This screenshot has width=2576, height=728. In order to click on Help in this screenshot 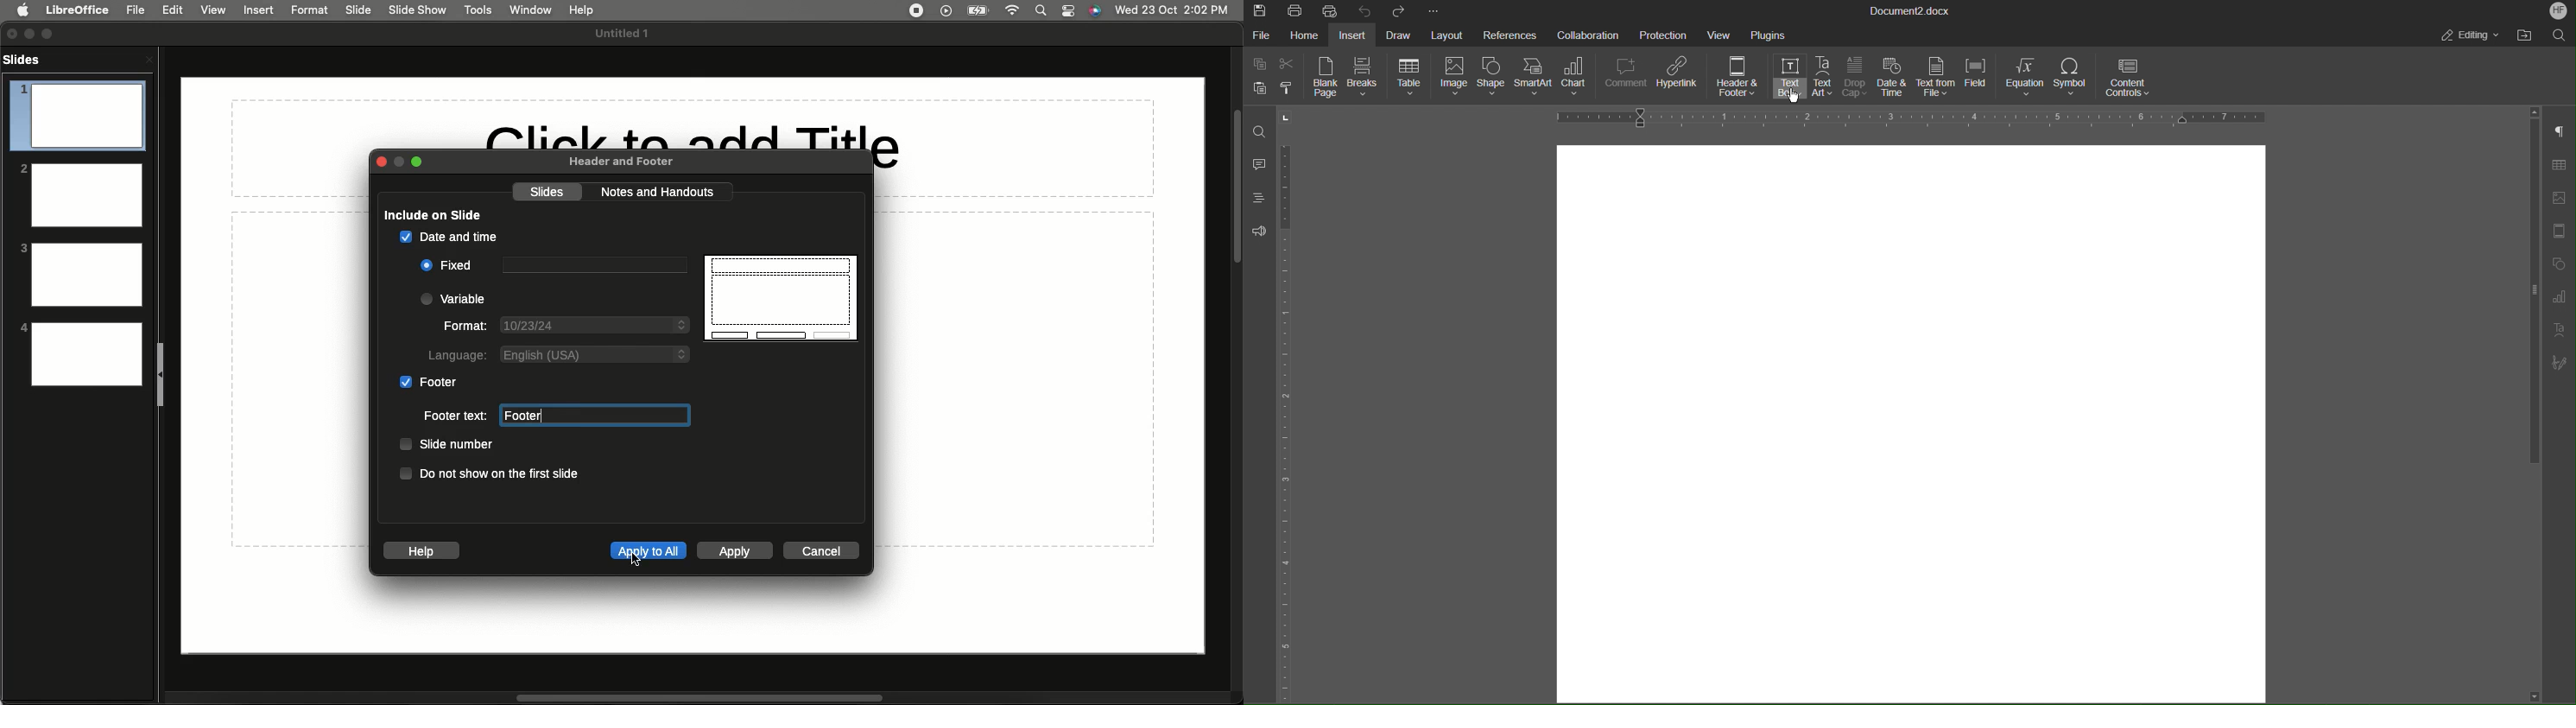, I will do `click(420, 551)`.